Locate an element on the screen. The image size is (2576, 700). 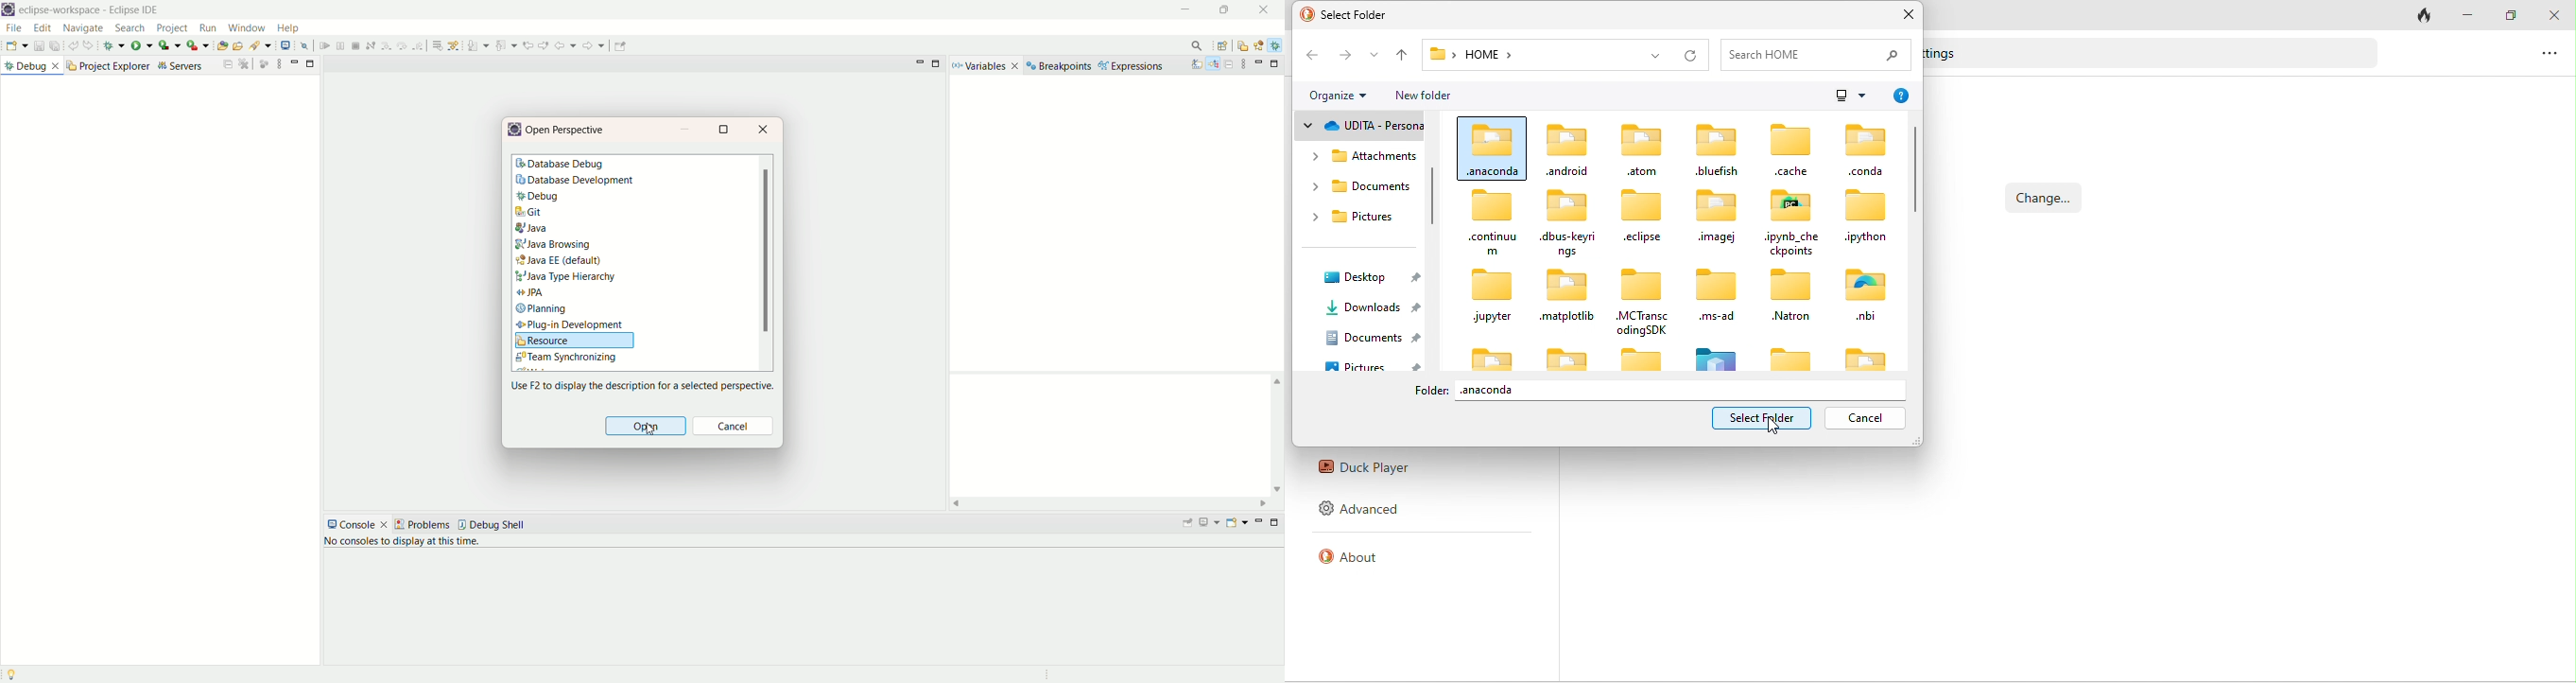
maximize is located at coordinates (2508, 14).